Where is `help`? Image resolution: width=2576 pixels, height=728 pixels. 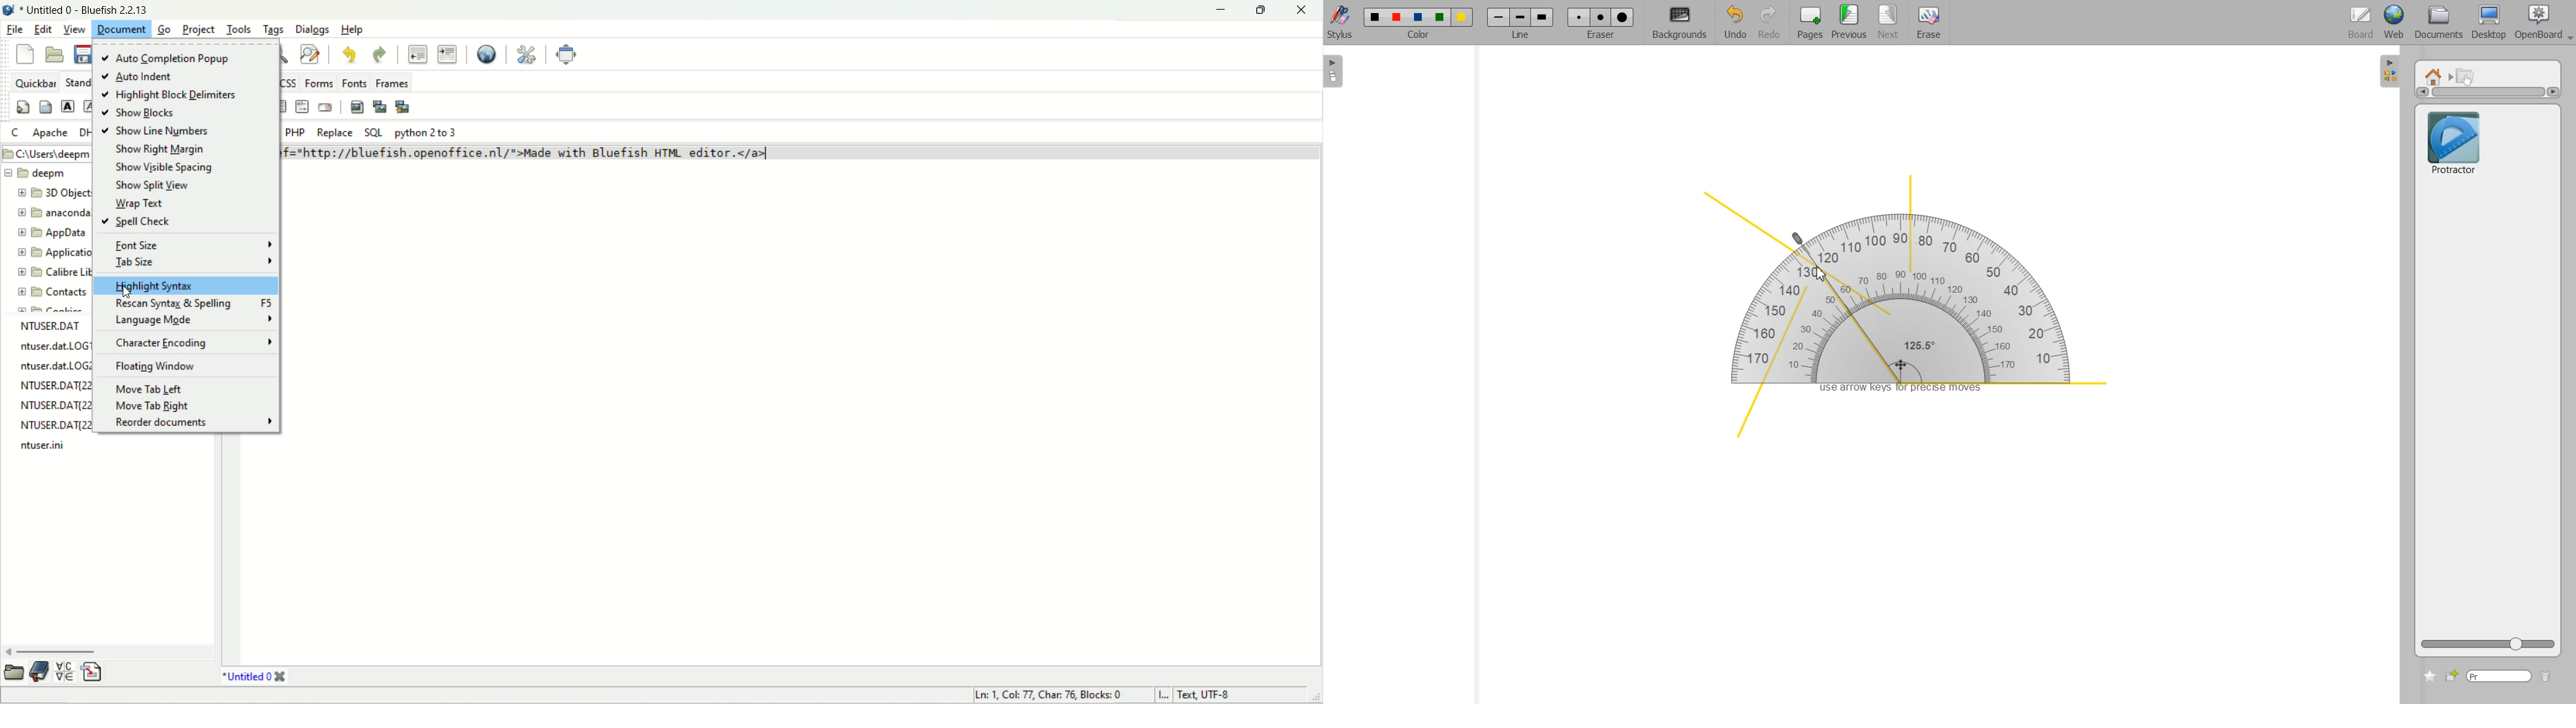 help is located at coordinates (354, 30).